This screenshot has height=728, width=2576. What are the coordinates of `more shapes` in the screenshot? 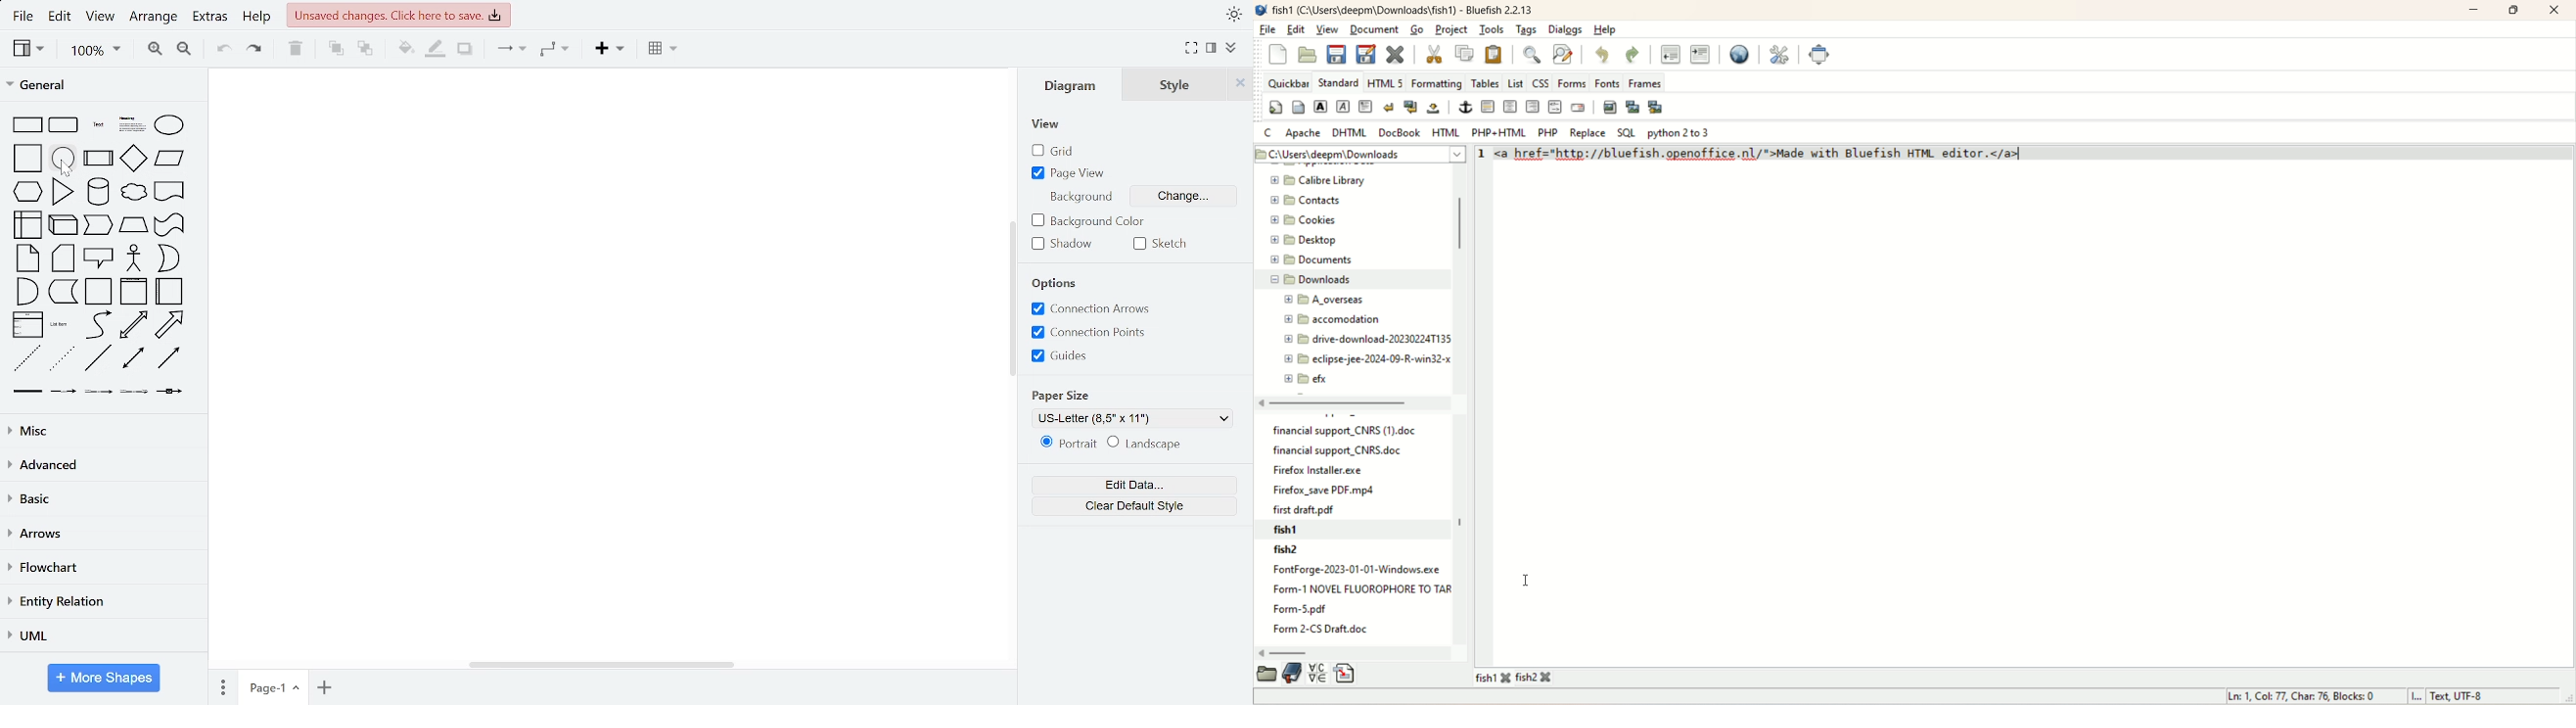 It's located at (103, 678).